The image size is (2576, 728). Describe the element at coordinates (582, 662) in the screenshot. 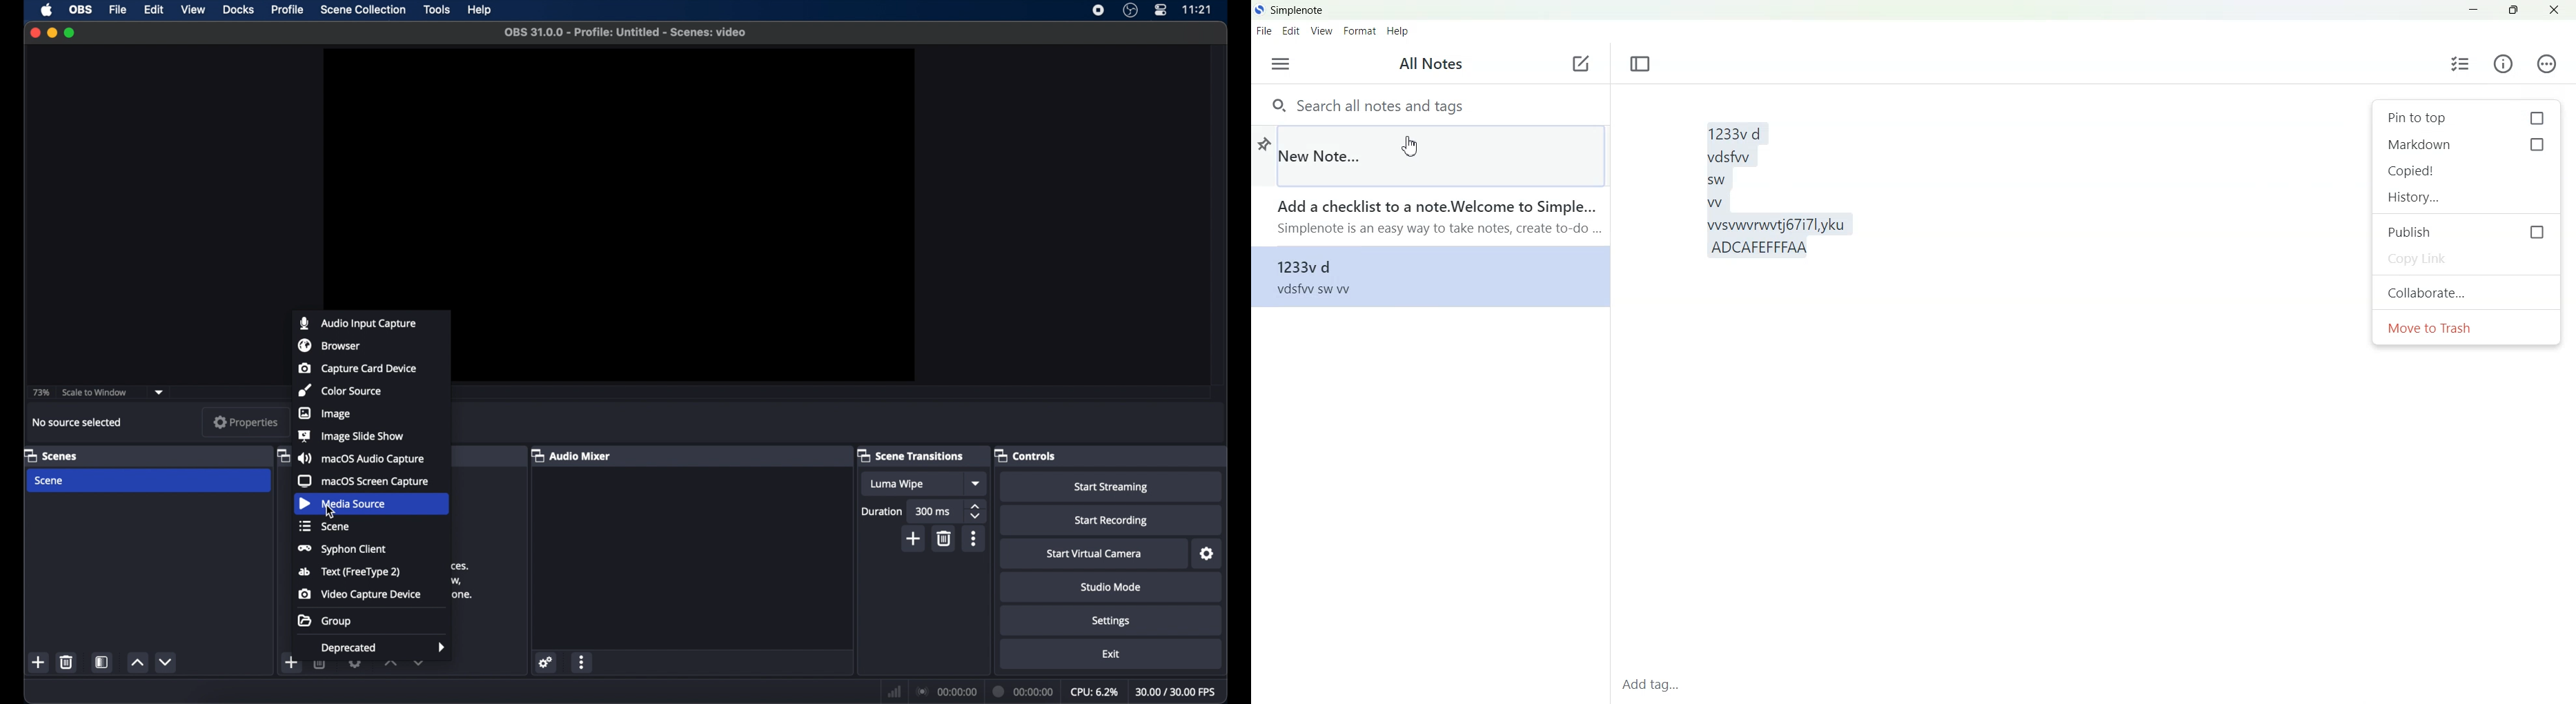

I see `more options` at that location.